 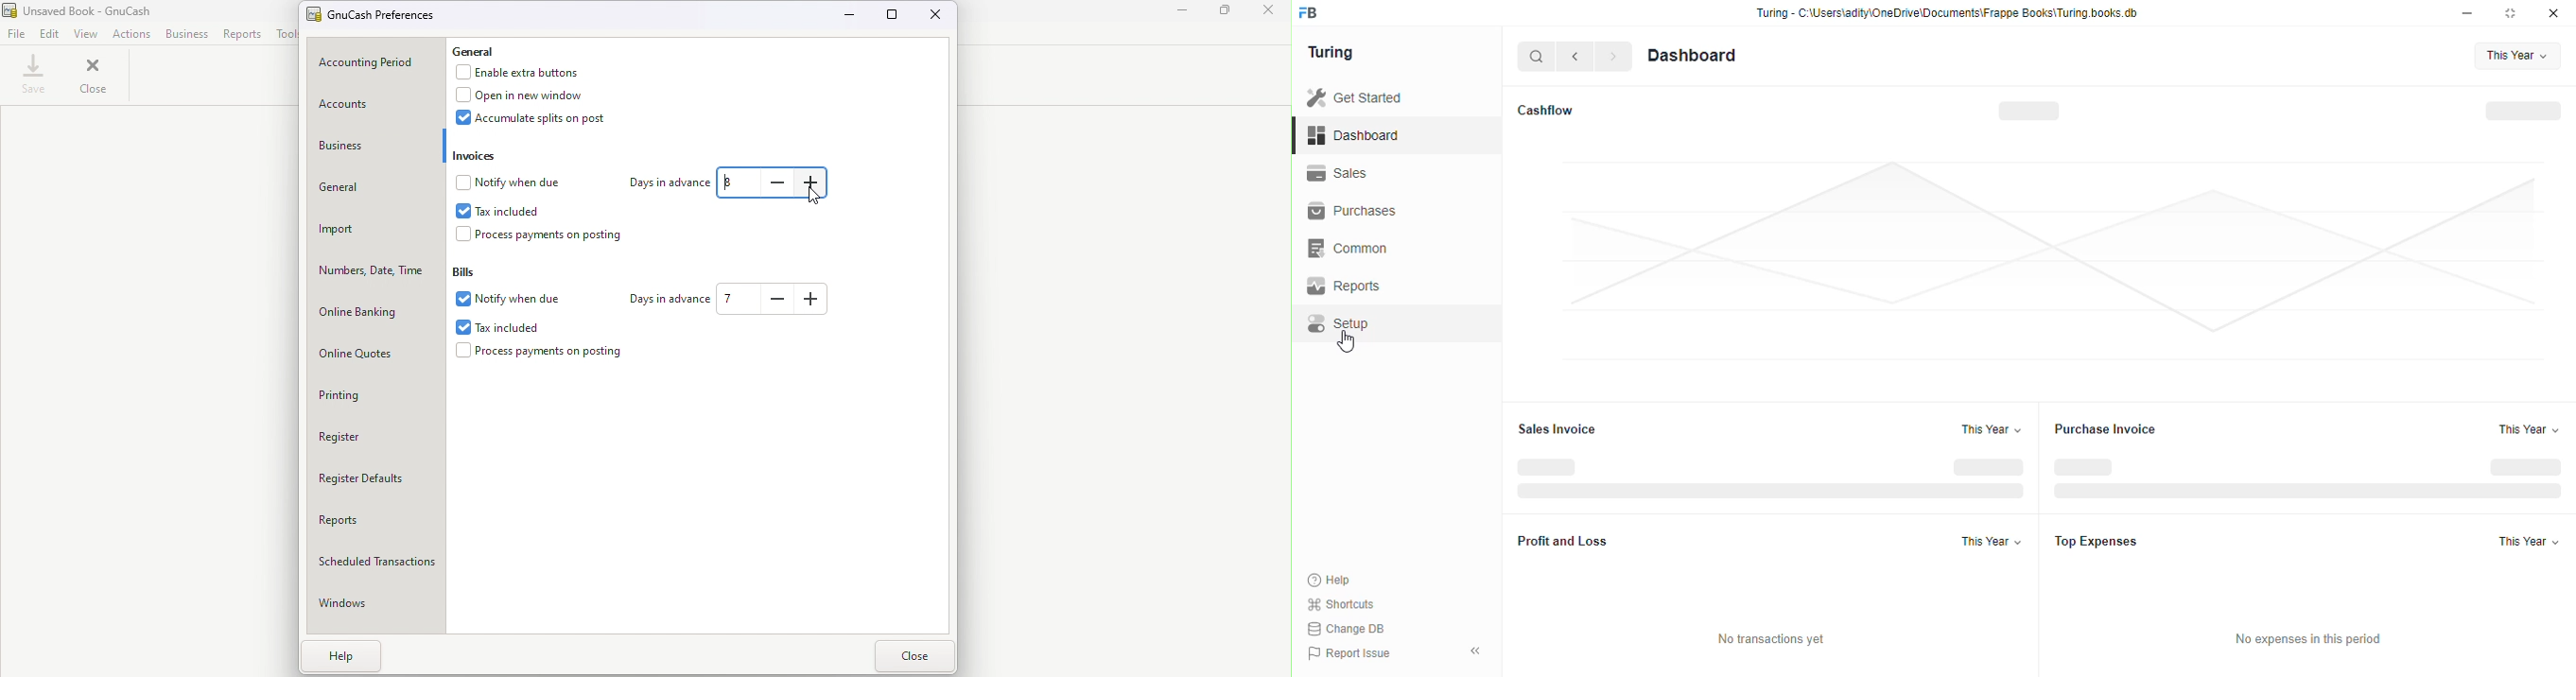 I want to click on Turing, so click(x=1336, y=53).